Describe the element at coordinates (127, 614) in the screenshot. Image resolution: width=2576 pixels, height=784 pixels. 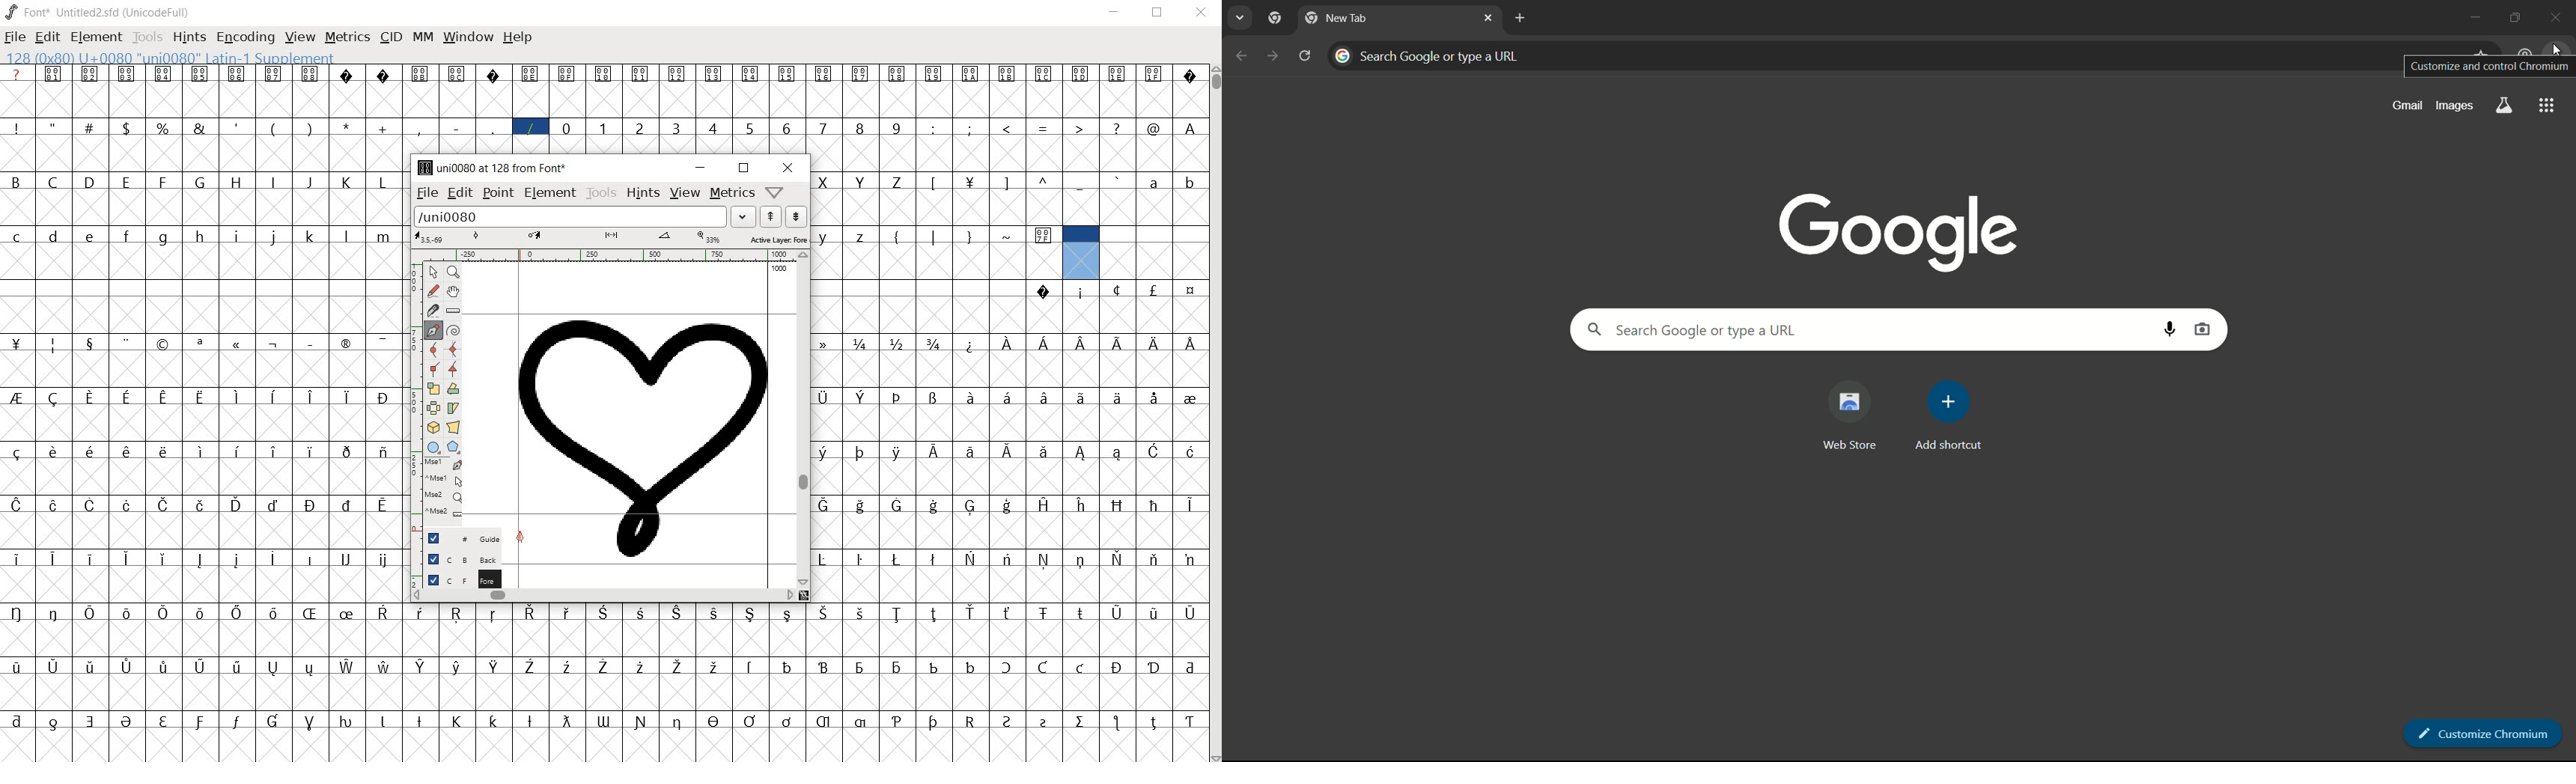
I see `glyph` at that location.